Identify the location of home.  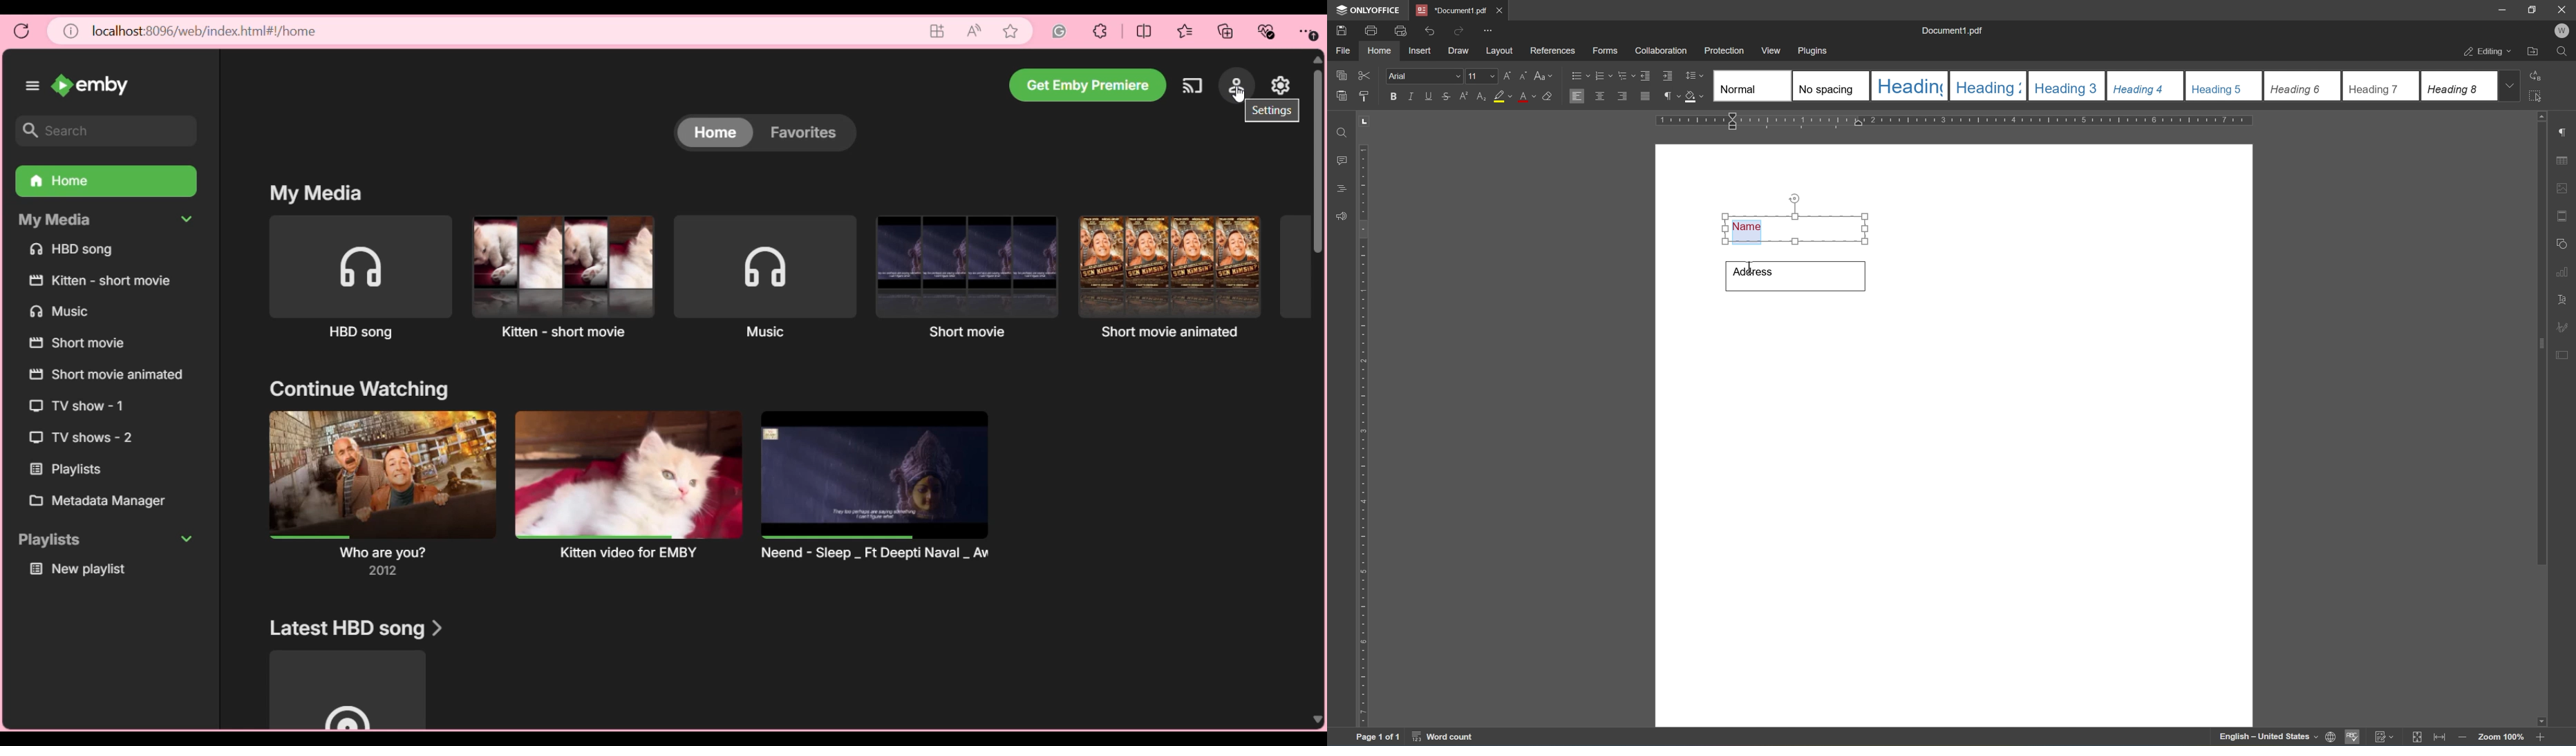
(1382, 53).